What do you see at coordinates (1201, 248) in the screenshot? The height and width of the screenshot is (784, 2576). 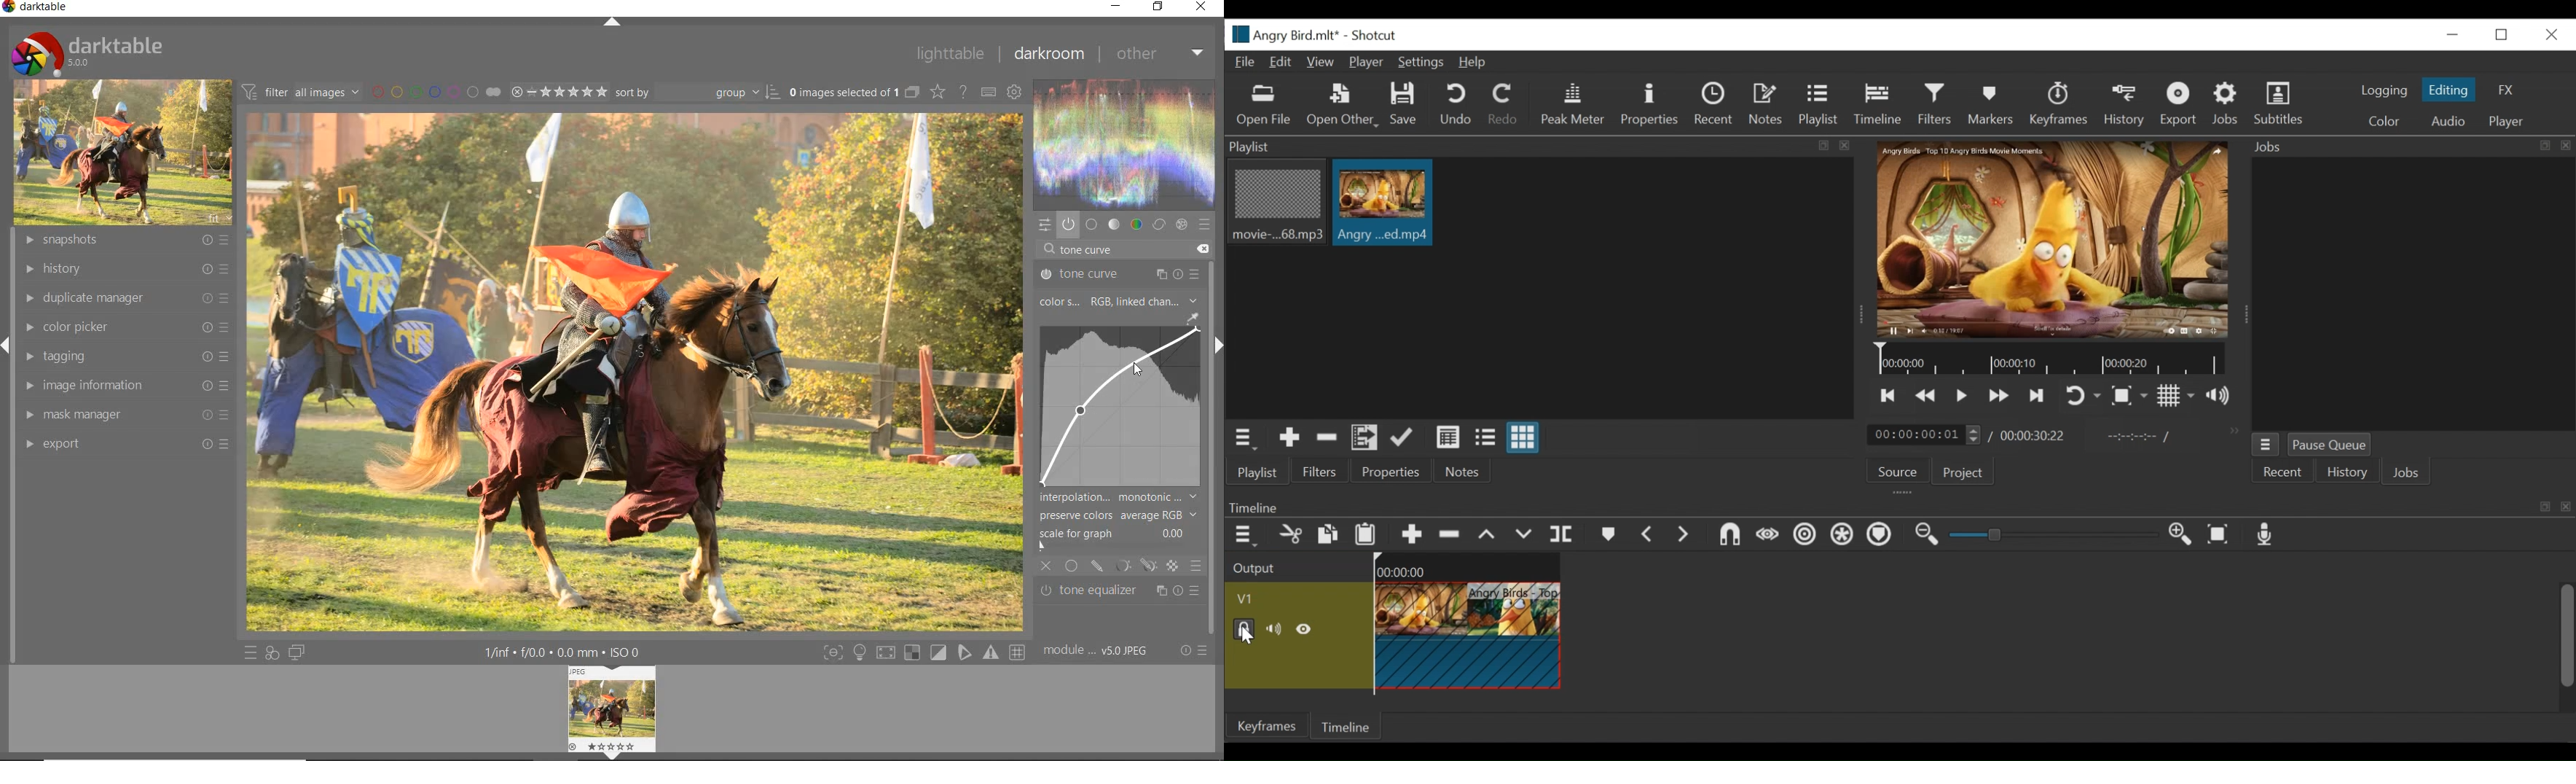 I see `delete` at bounding box center [1201, 248].